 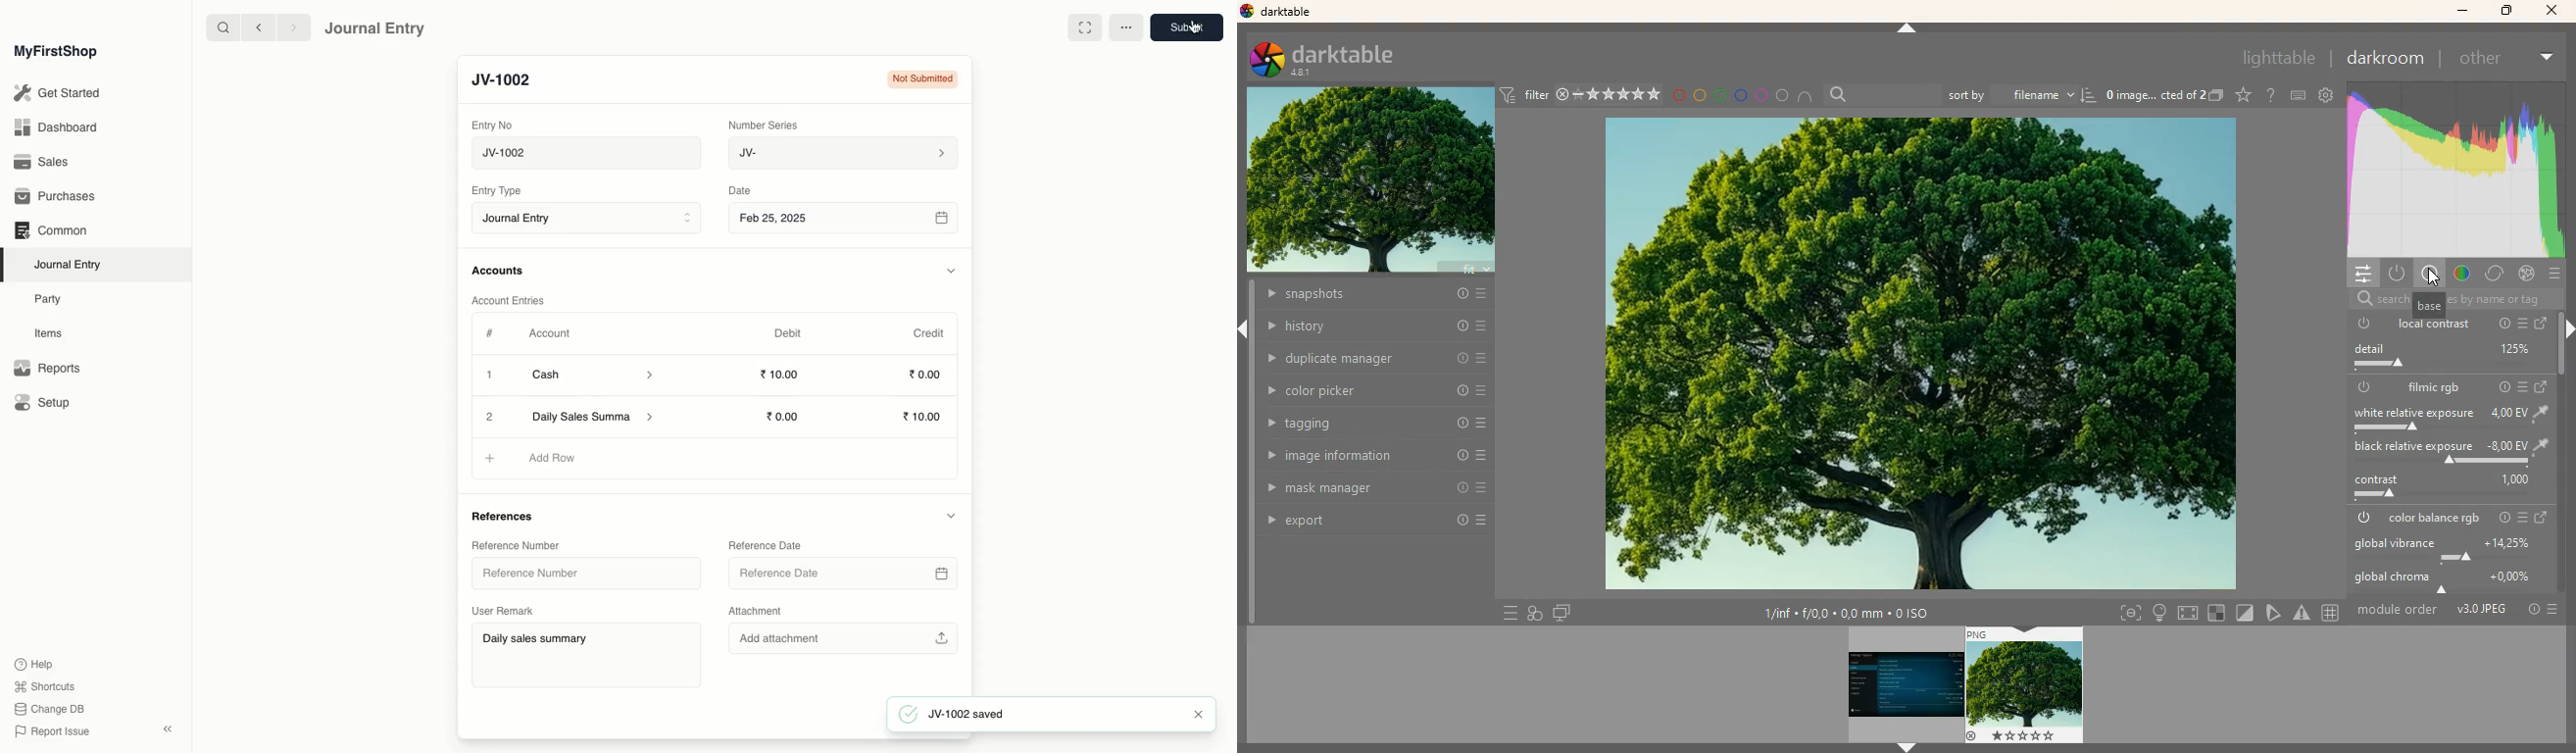 I want to click on Setup, so click(x=44, y=404).